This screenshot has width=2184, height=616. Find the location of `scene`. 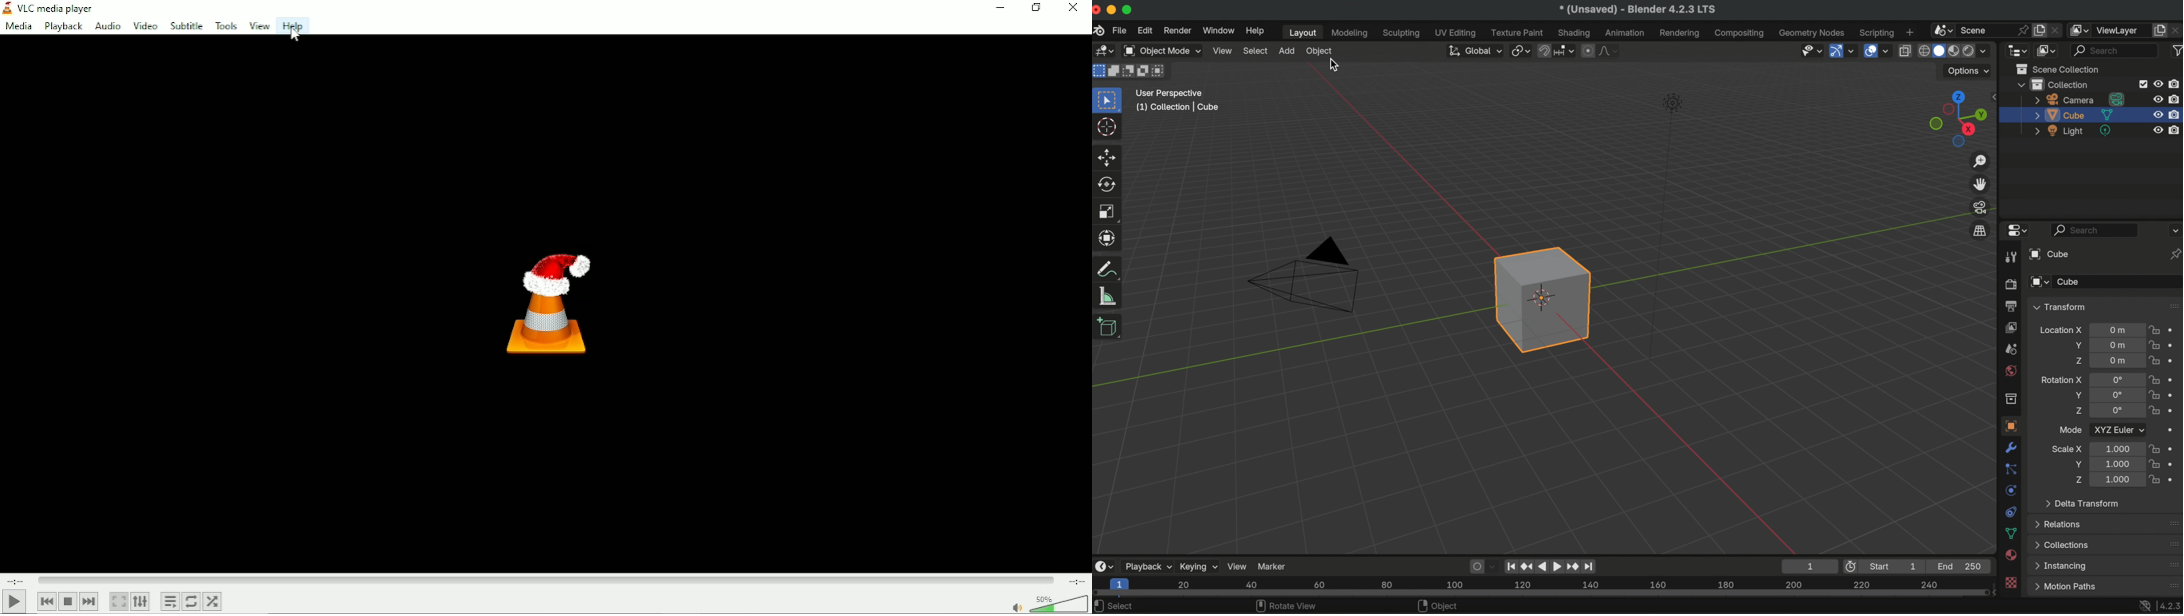

scene is located at coordinates (2011, 349).